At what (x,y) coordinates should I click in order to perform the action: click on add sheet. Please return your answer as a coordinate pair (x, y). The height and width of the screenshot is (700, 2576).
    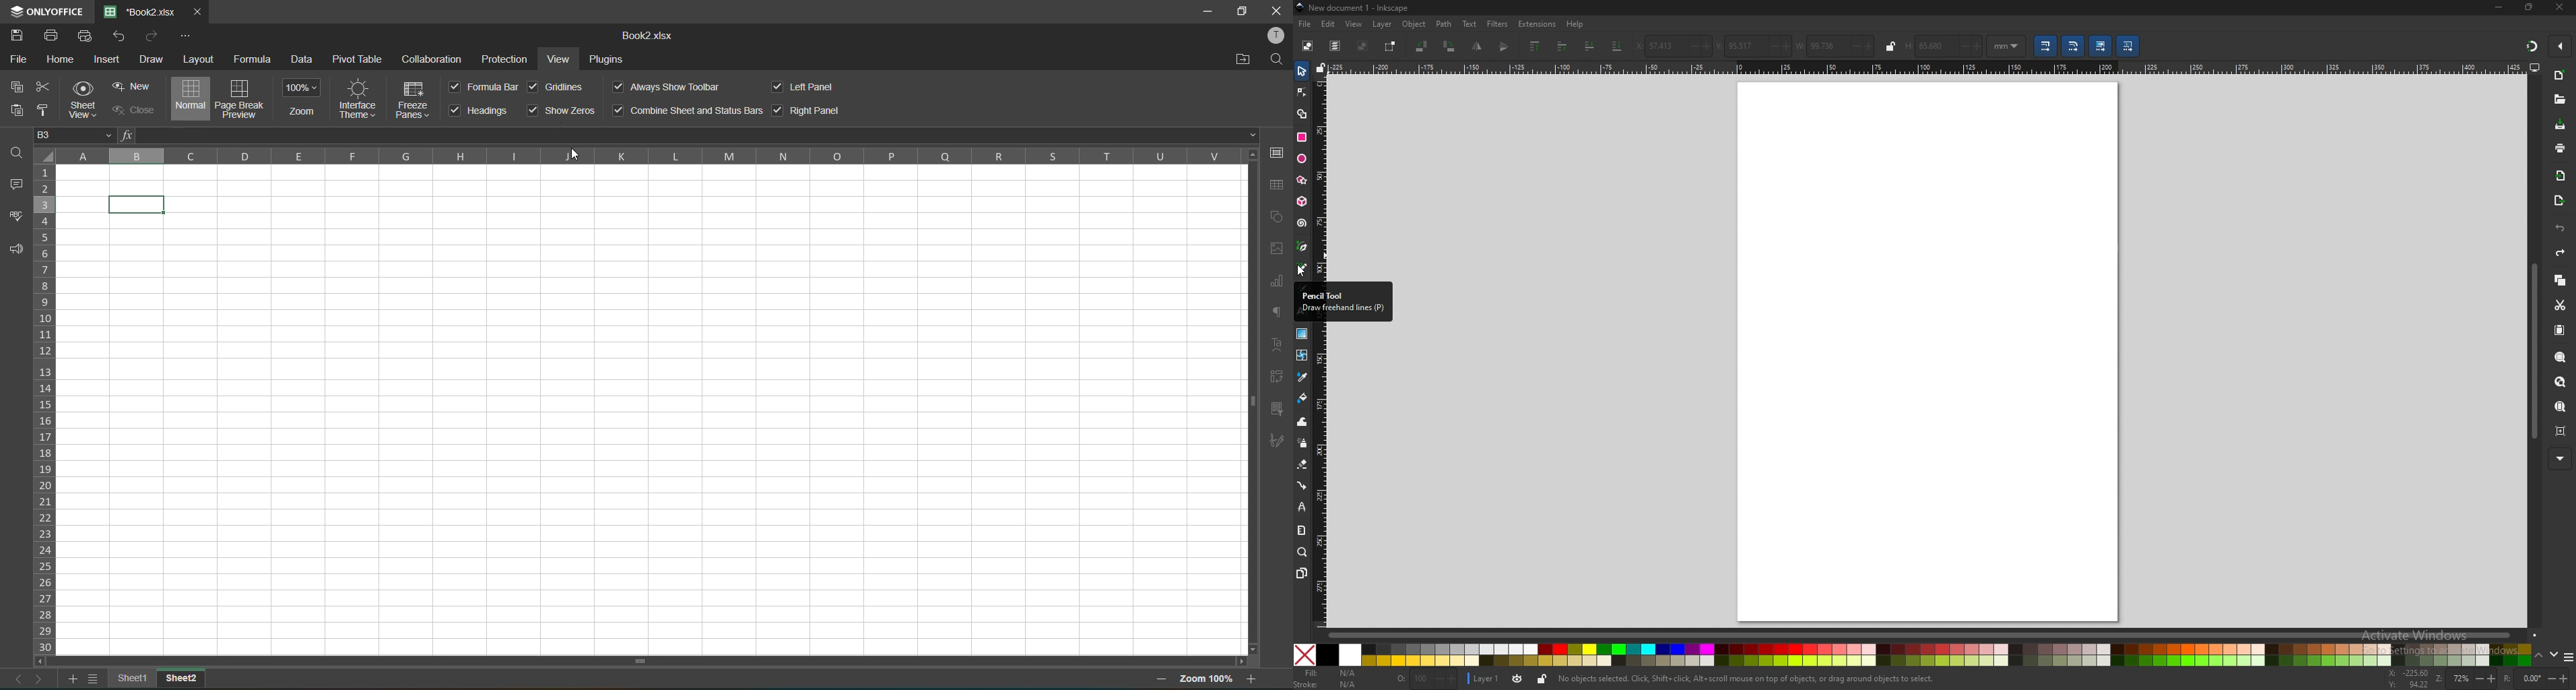
    Looking at the image, I should click on (74, 682).